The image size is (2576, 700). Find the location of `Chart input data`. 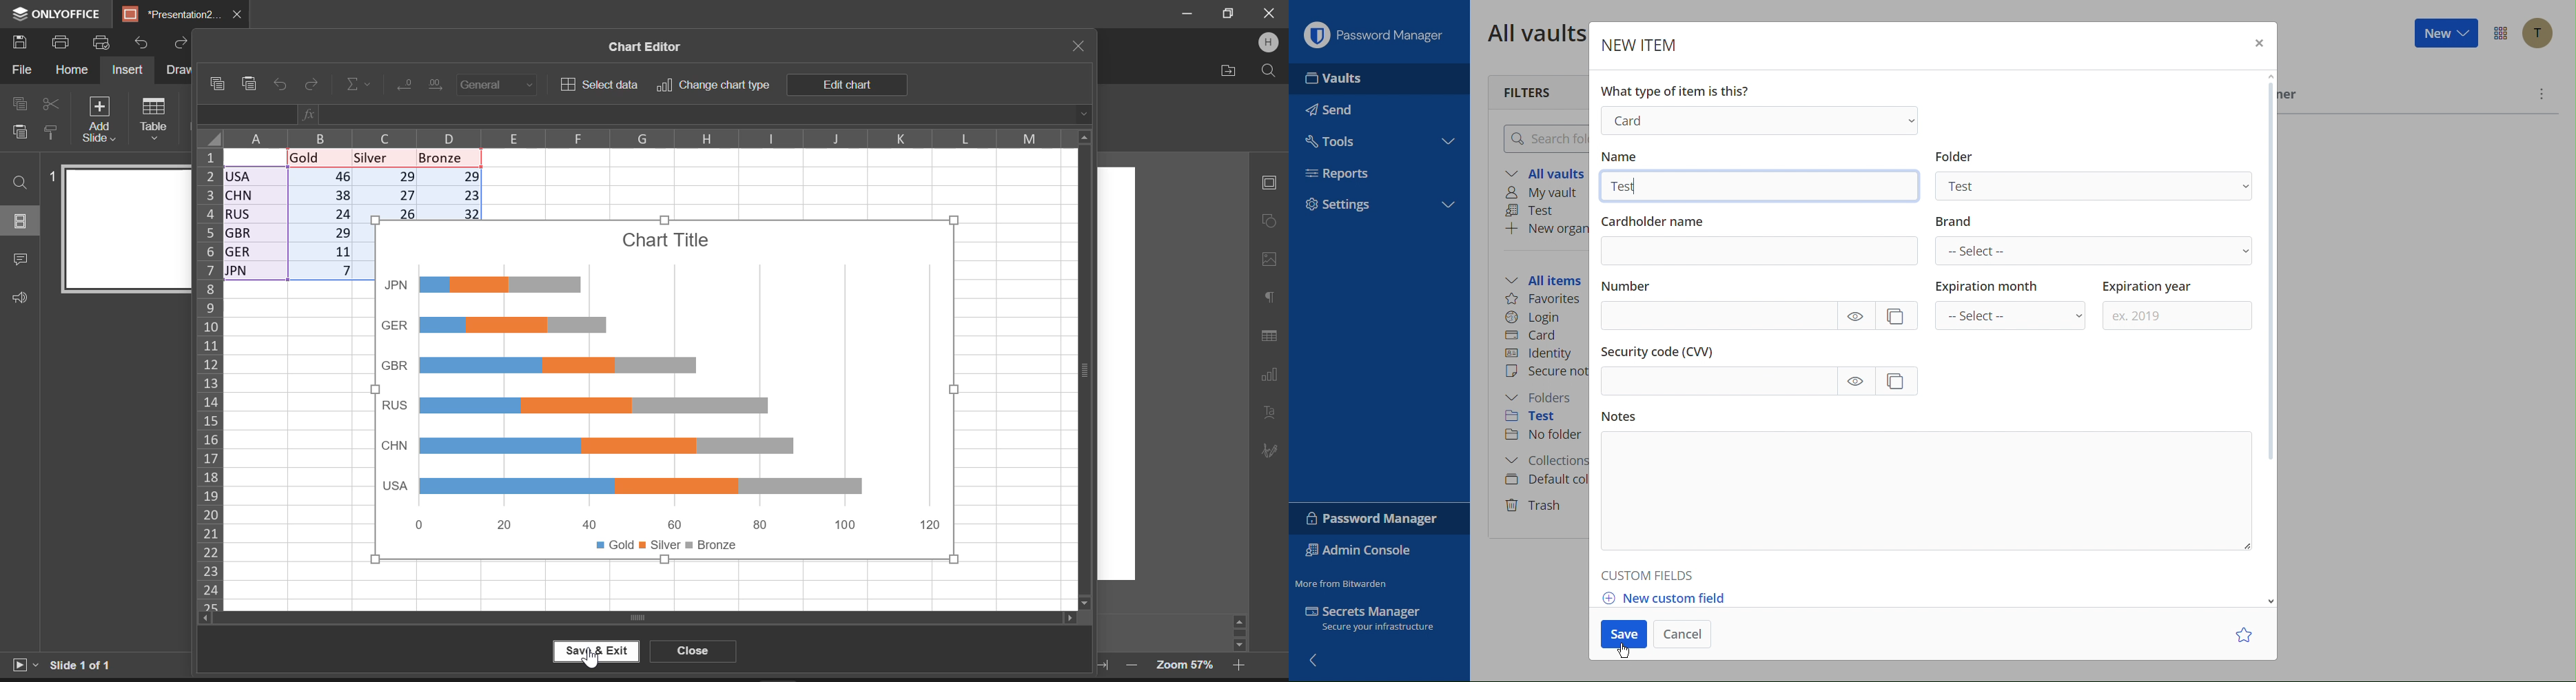

Chart input data is located at coordinates (354, 183).